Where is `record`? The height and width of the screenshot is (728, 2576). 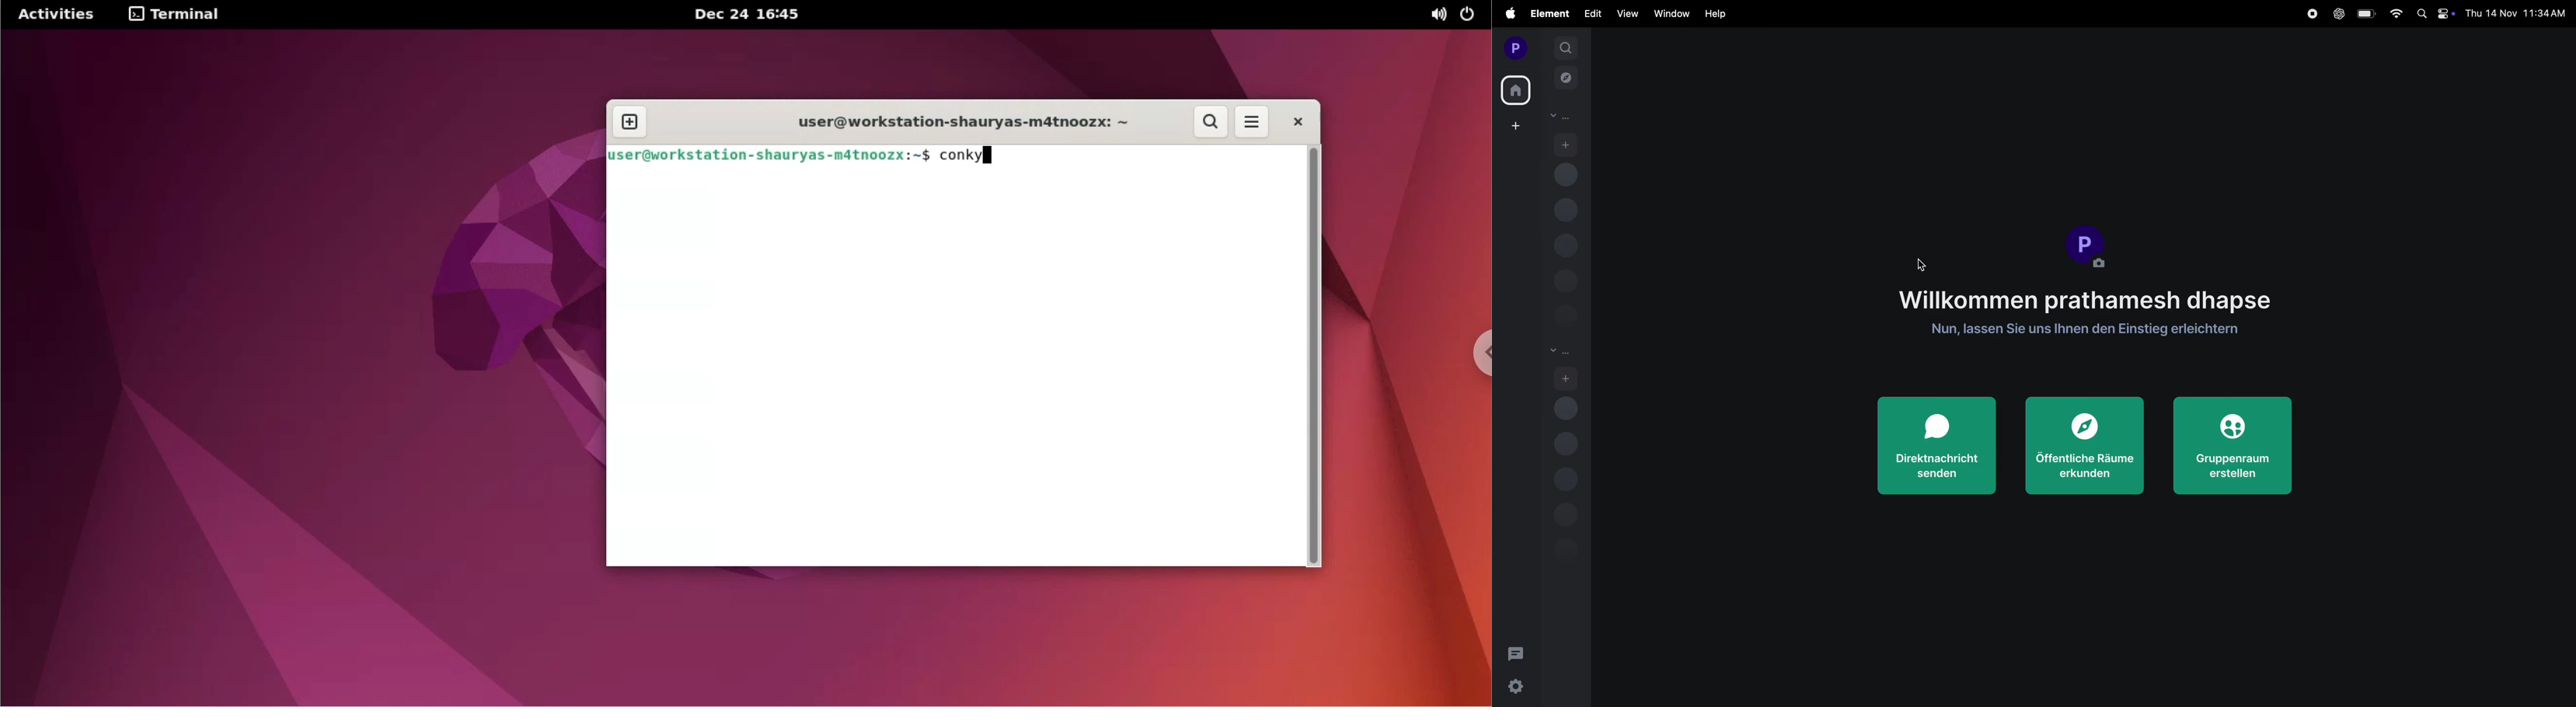 record is located at coordinates (2313, 13).